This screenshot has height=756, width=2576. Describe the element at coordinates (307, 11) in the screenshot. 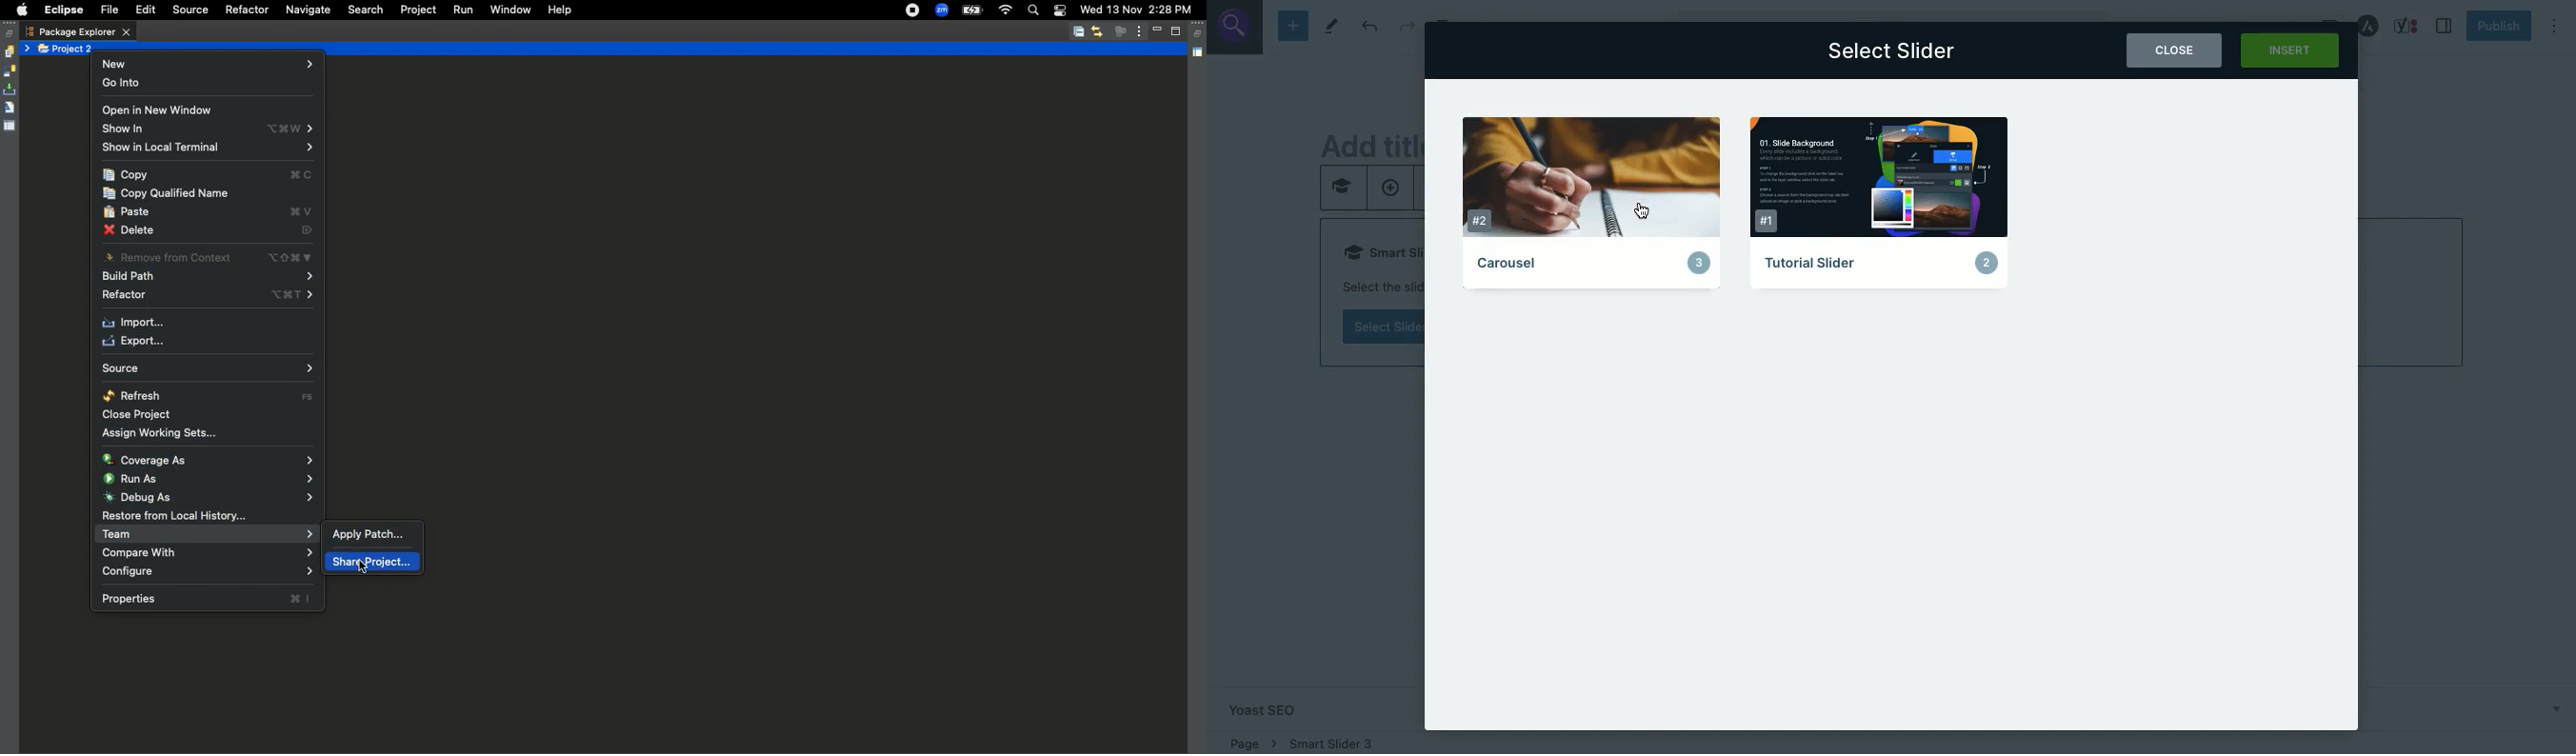

I see `Navigate` at that location.